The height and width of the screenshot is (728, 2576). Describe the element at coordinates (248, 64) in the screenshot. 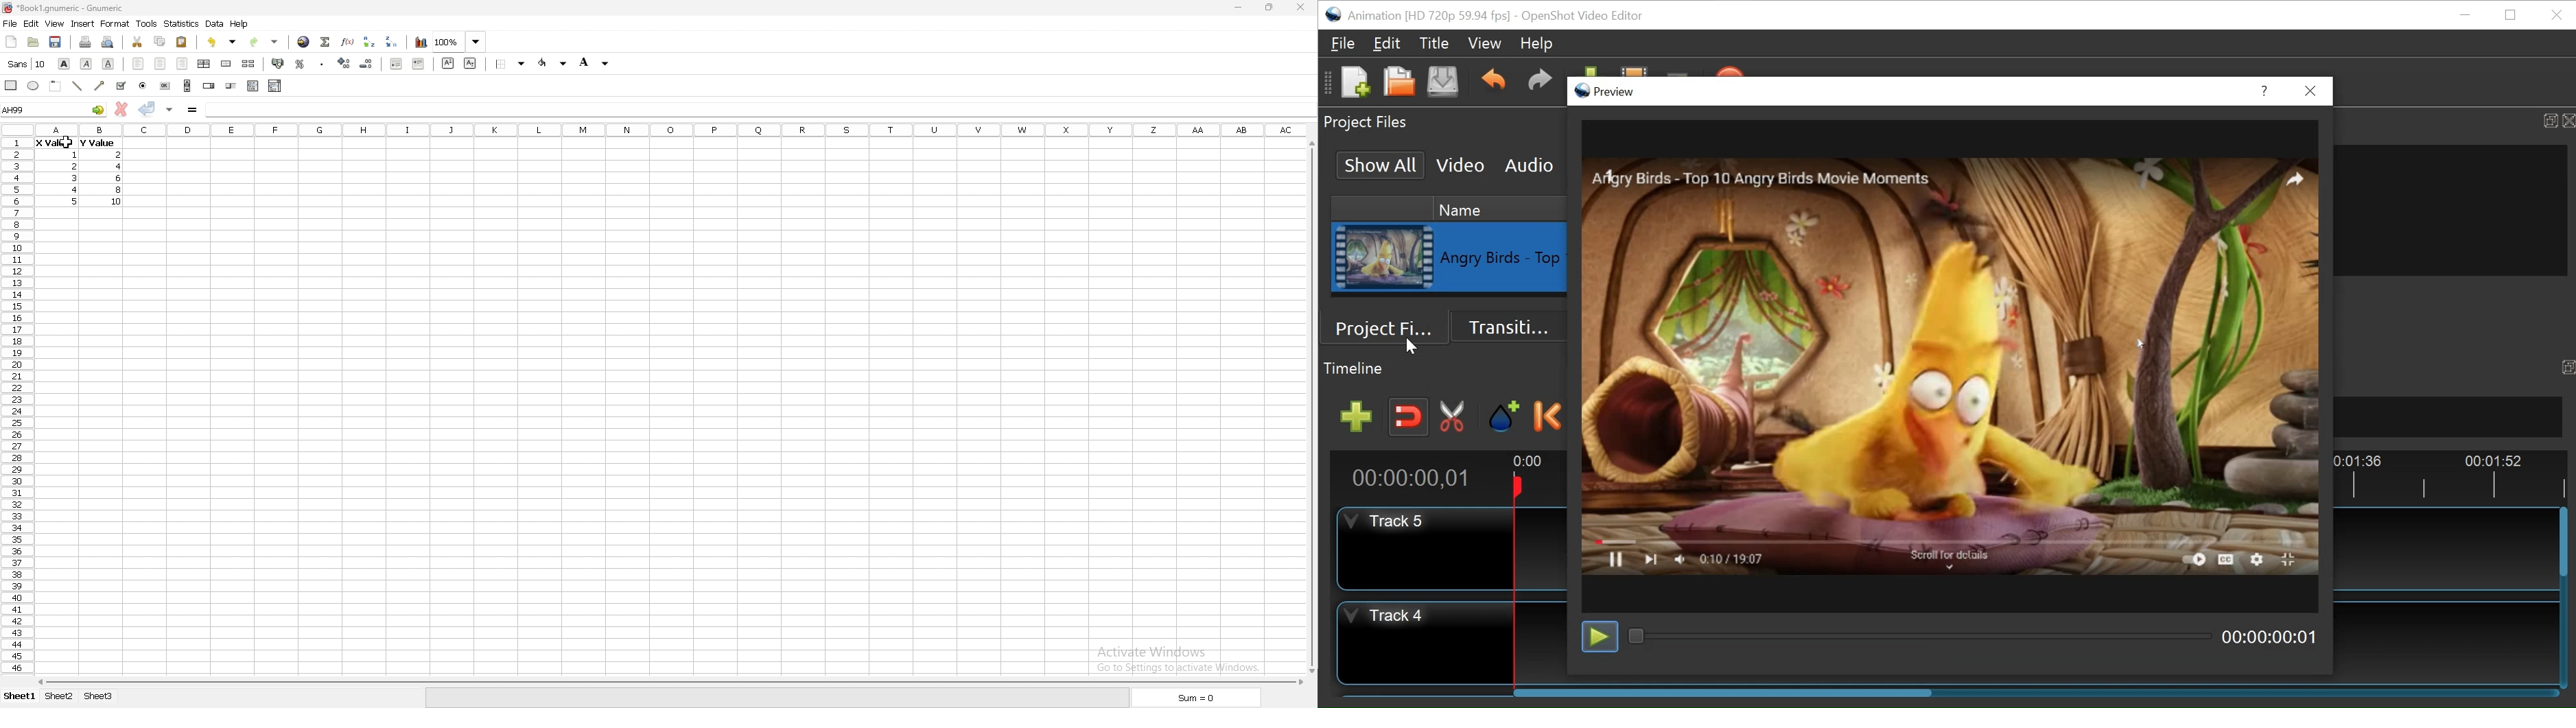

I see `split merged cells` at that location.